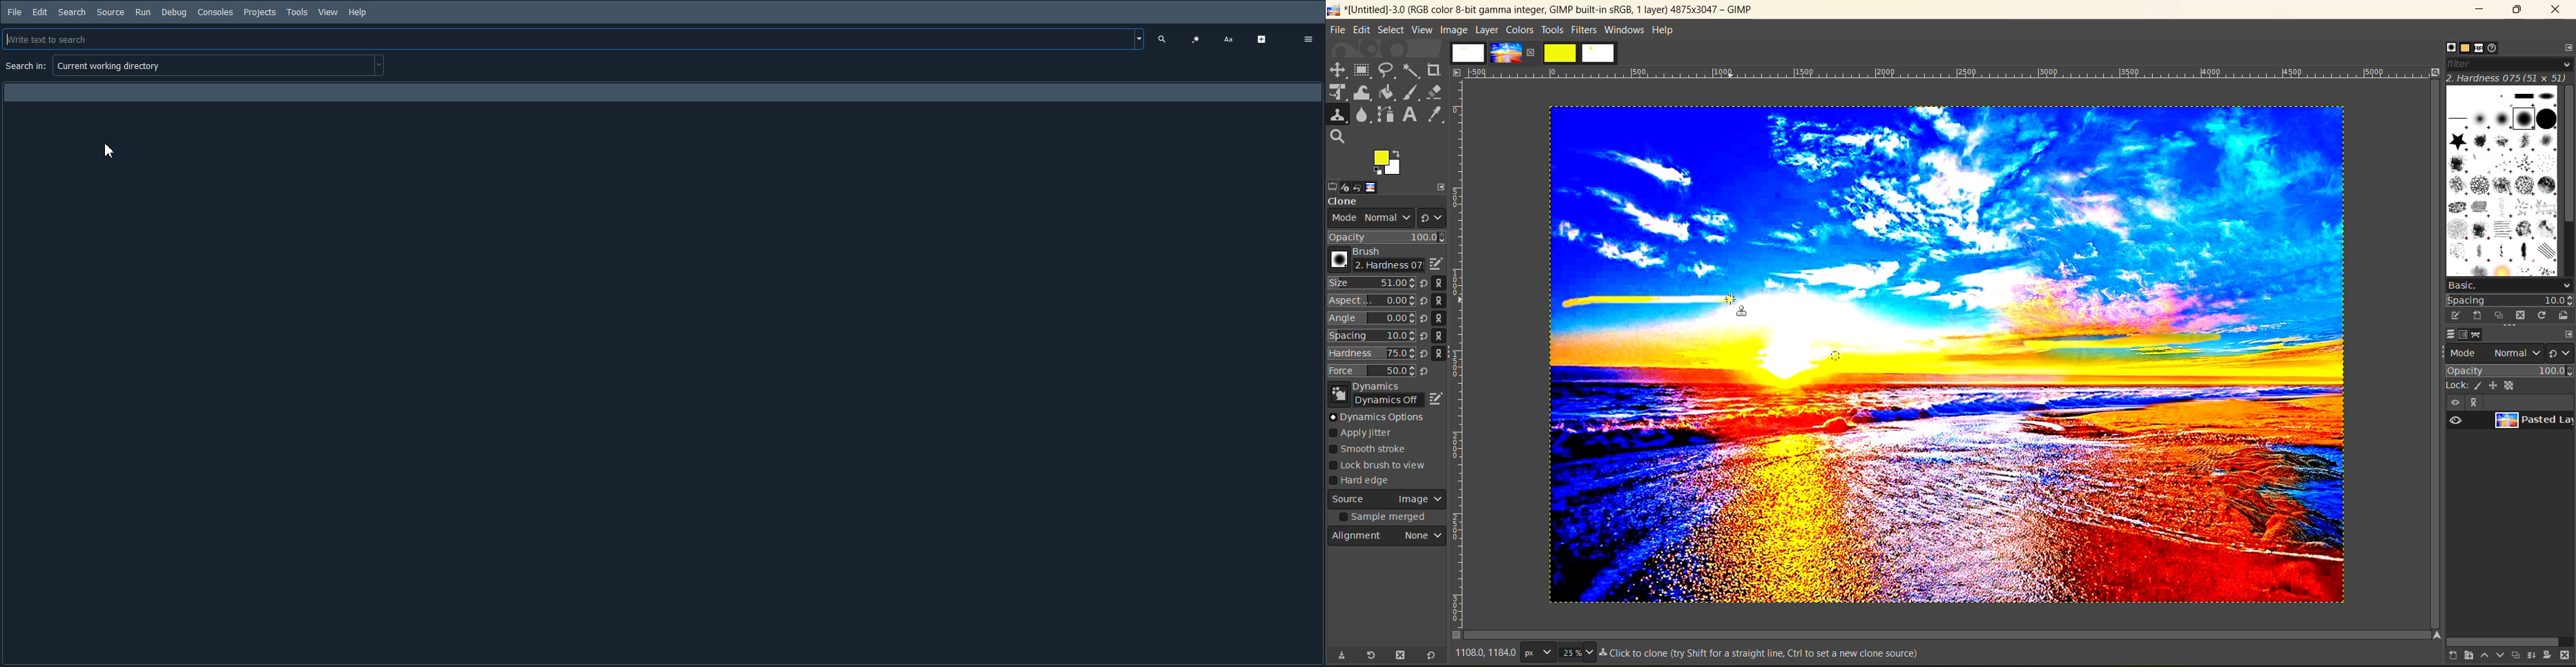 The height and width of the screenshot is (672, 2576). I want to click on Case sensitive search, so click(1230, 39).